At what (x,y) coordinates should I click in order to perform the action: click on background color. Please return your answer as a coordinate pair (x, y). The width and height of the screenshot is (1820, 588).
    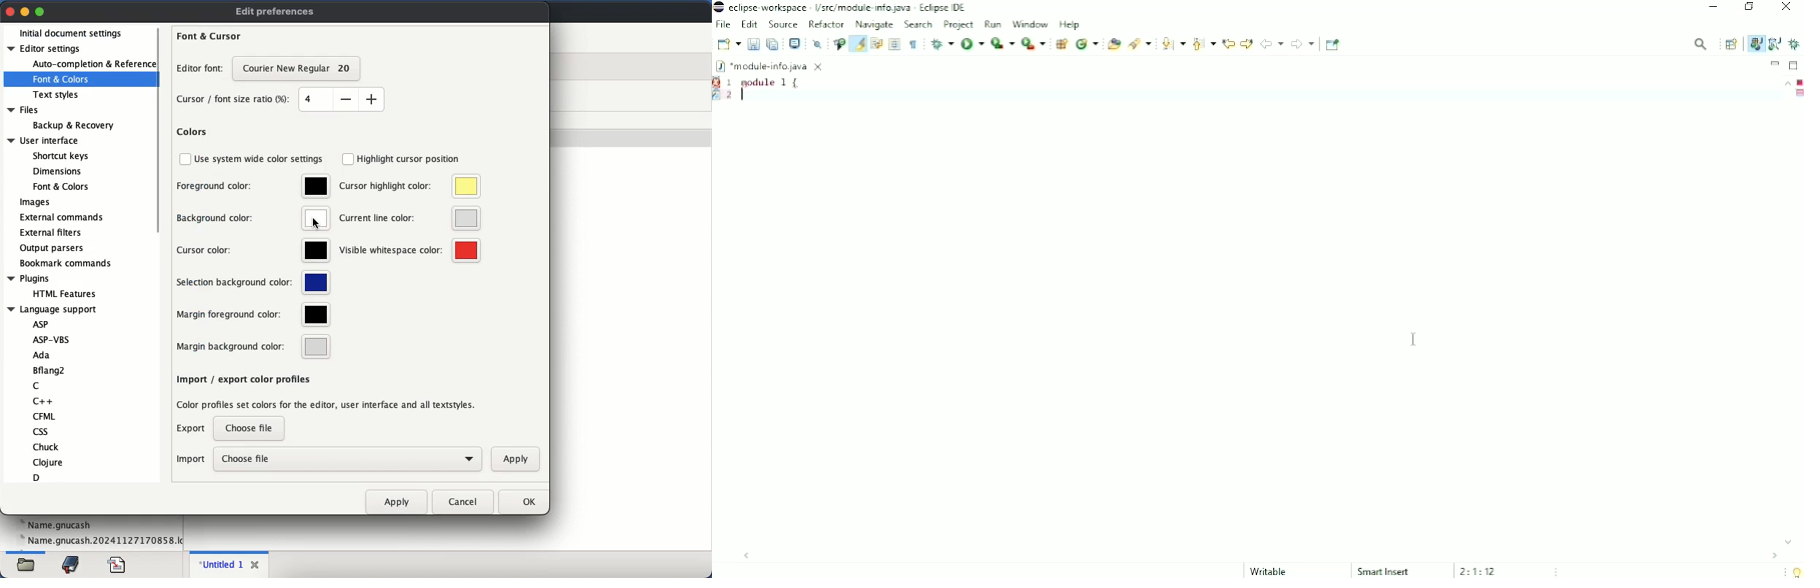
    Looking at the image, I should click on (254, 218).